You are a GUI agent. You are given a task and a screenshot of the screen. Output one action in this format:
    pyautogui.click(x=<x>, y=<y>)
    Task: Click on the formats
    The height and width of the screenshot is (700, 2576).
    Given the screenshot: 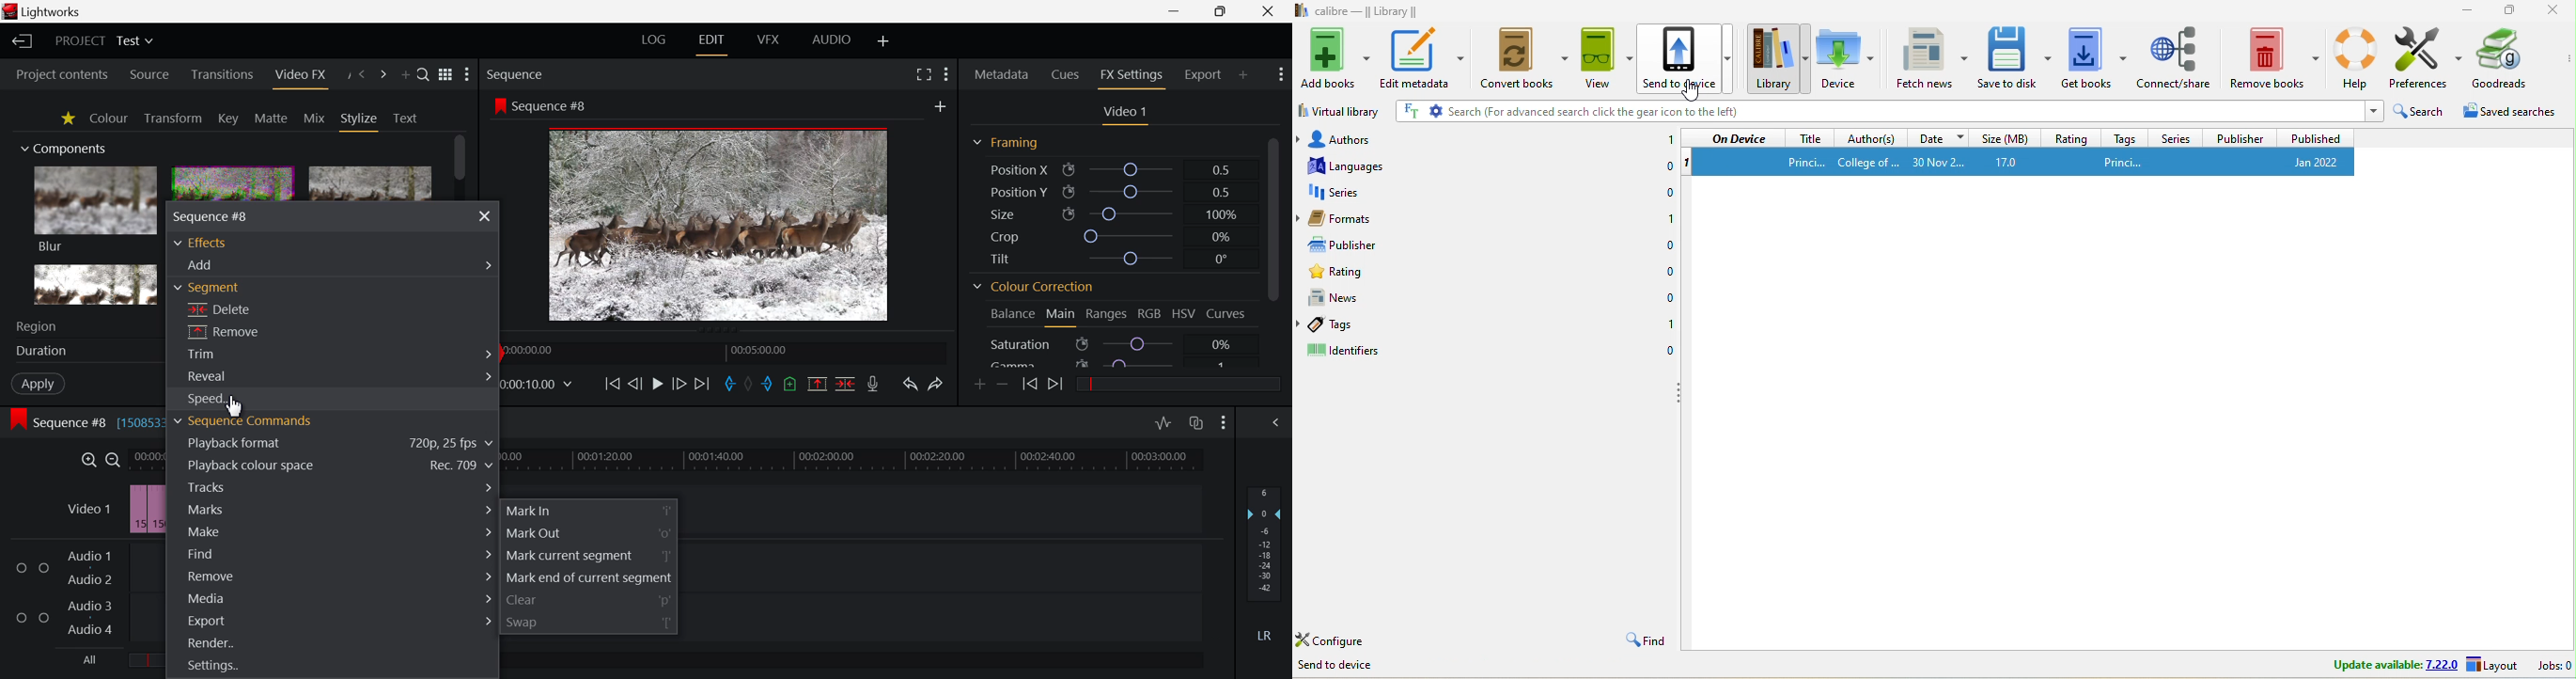 What is the action you would take?
    pyautogui.click(x=1452, y=220)
    